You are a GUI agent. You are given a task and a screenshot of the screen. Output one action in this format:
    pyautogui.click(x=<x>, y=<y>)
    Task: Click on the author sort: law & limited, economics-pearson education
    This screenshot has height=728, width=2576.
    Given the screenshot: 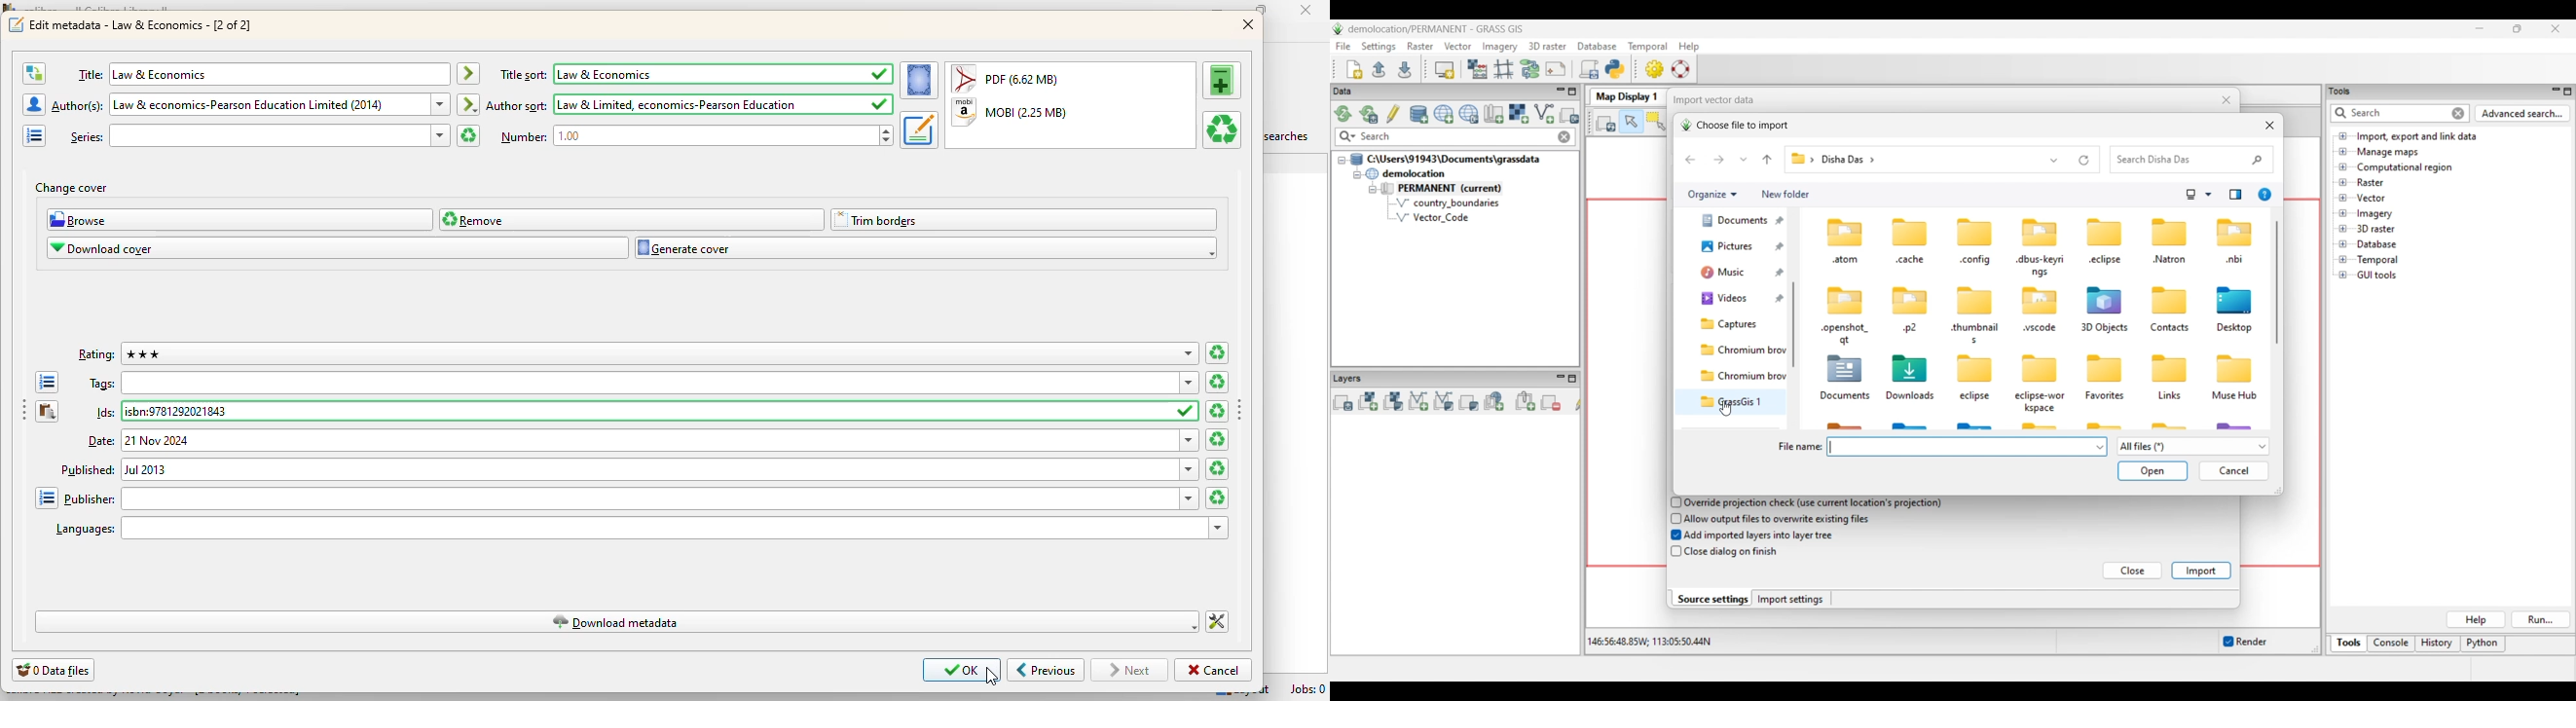 What is the action you would take?
    pyautogui.click(x=689, y=104)
    